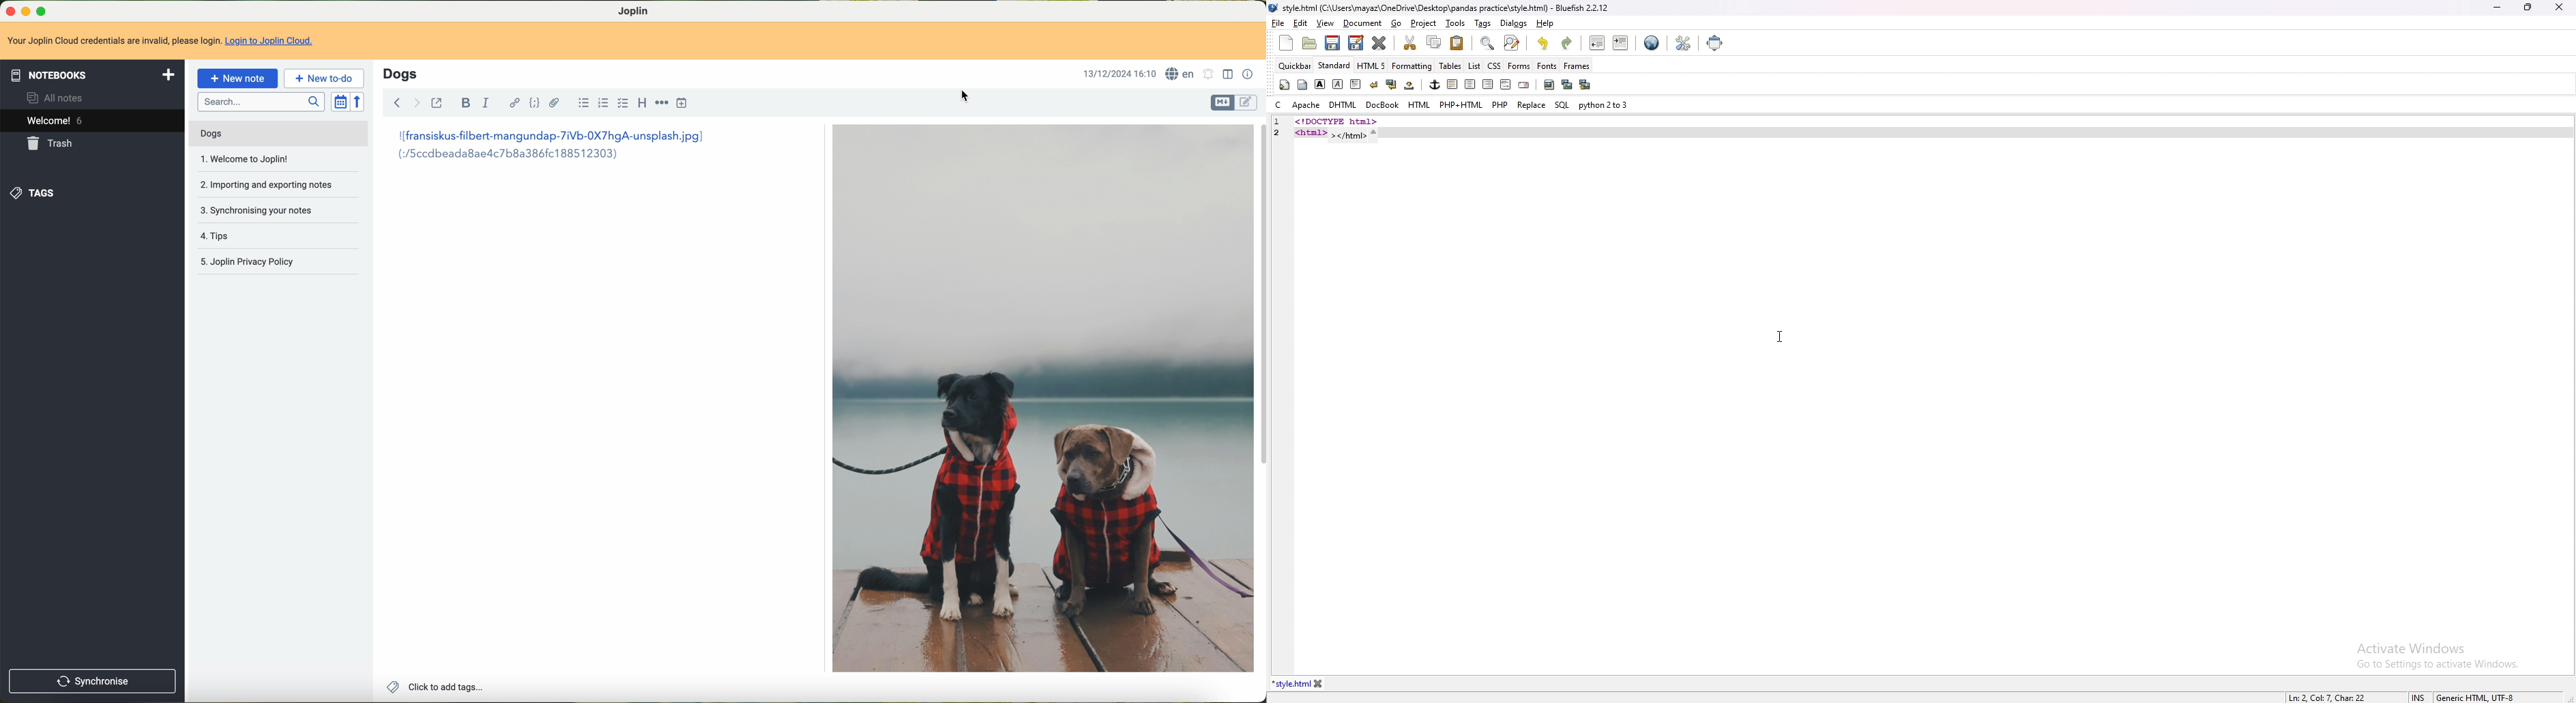  What do you see at coordinates (1457, 42) in the screenshot?
I see `paste` at bounding box center [1457, 42].